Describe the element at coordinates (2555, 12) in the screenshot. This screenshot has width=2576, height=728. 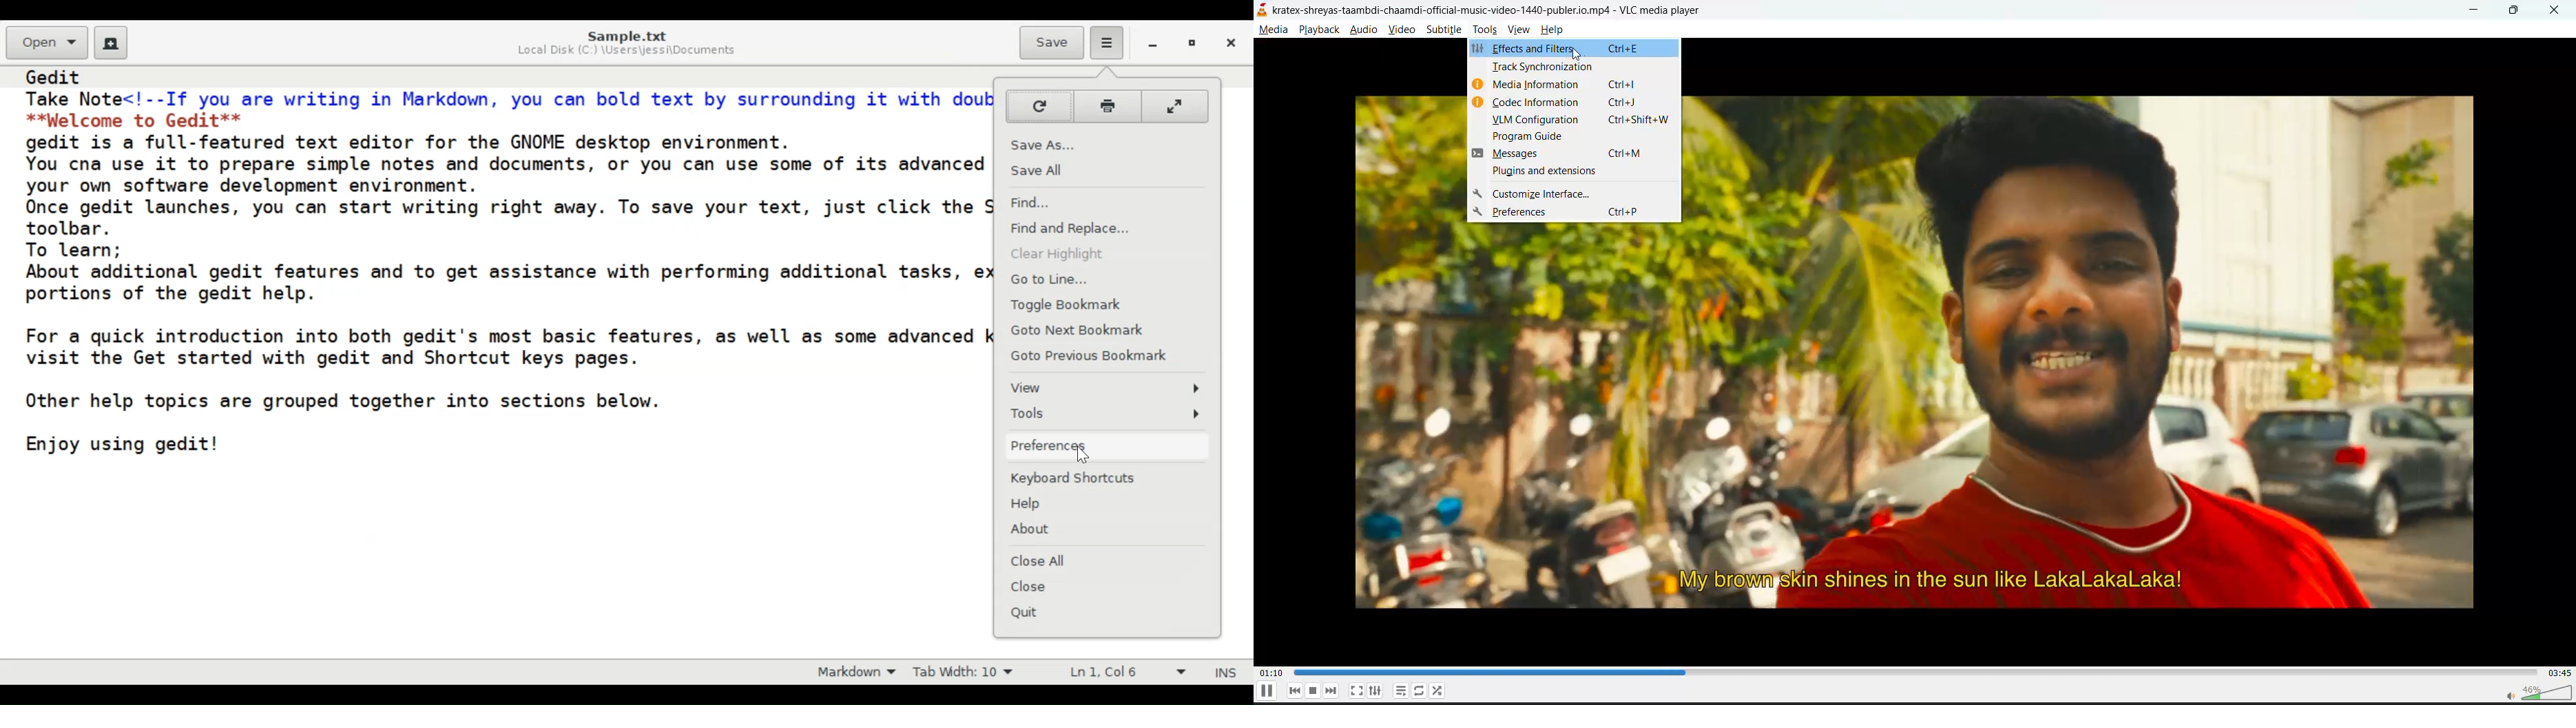
I see `close` at that location.